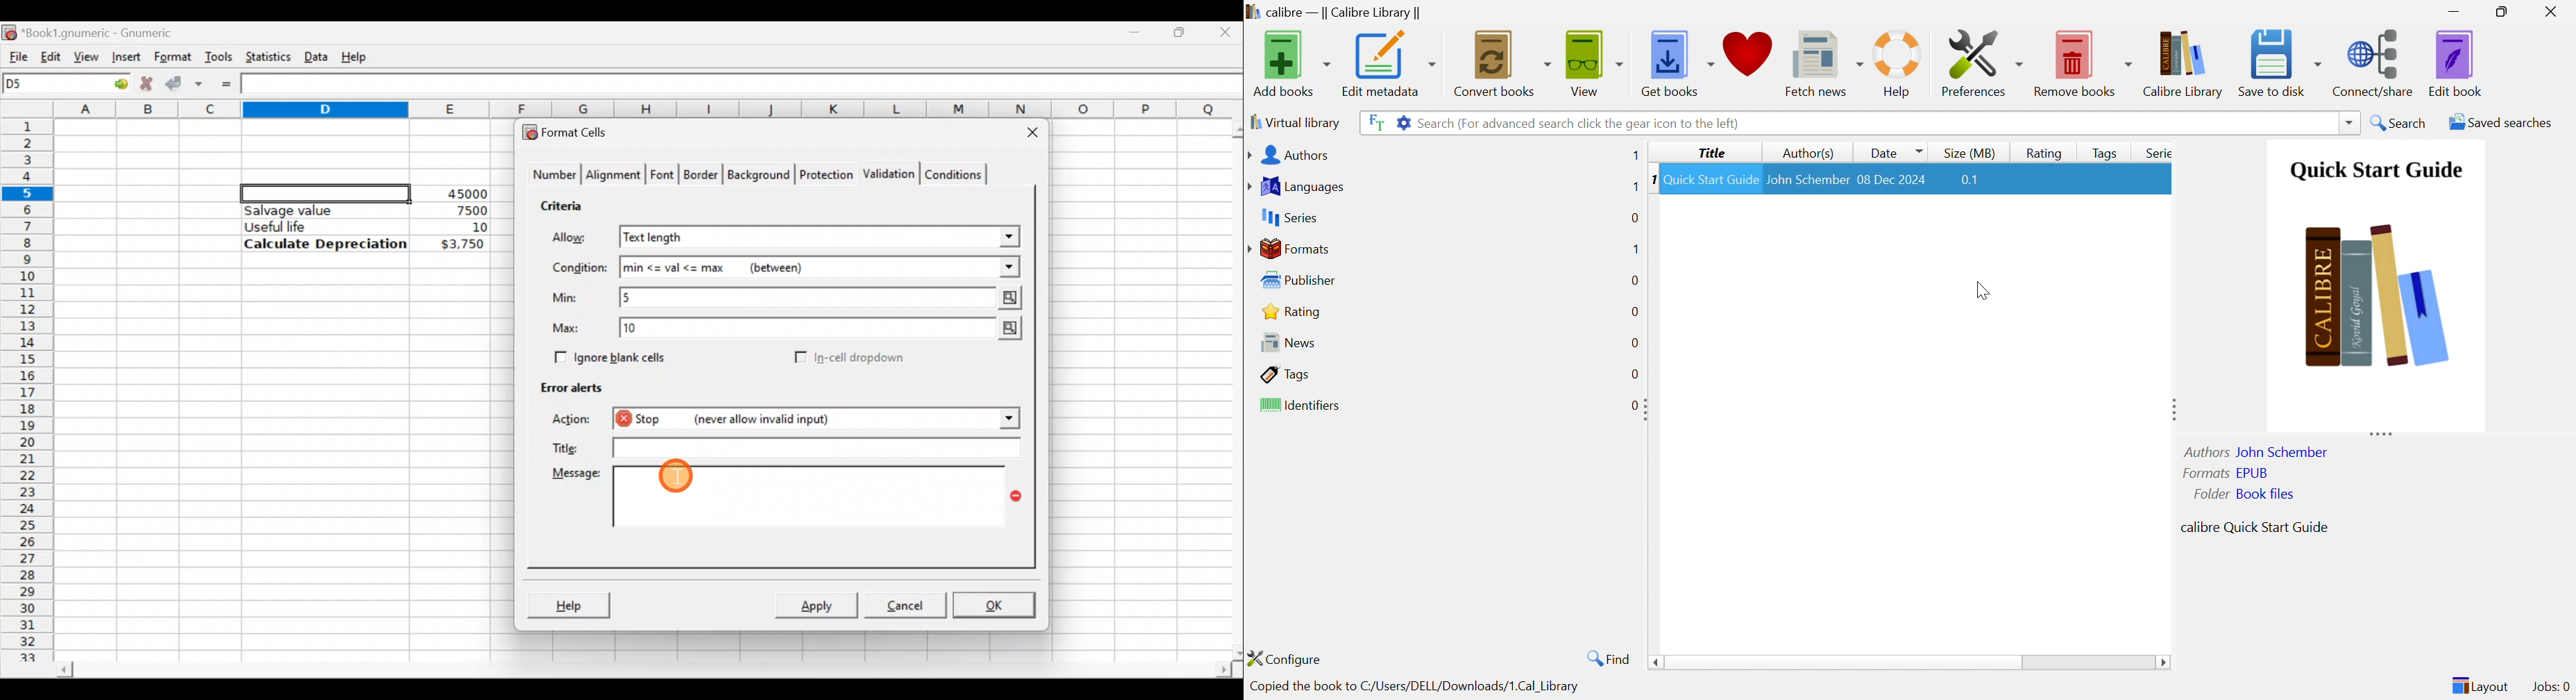 The image size is (2576, 700). What do you see at coordinates (563, 445) in the screenshot?
I see `Title` at bounding box center [563, 445].